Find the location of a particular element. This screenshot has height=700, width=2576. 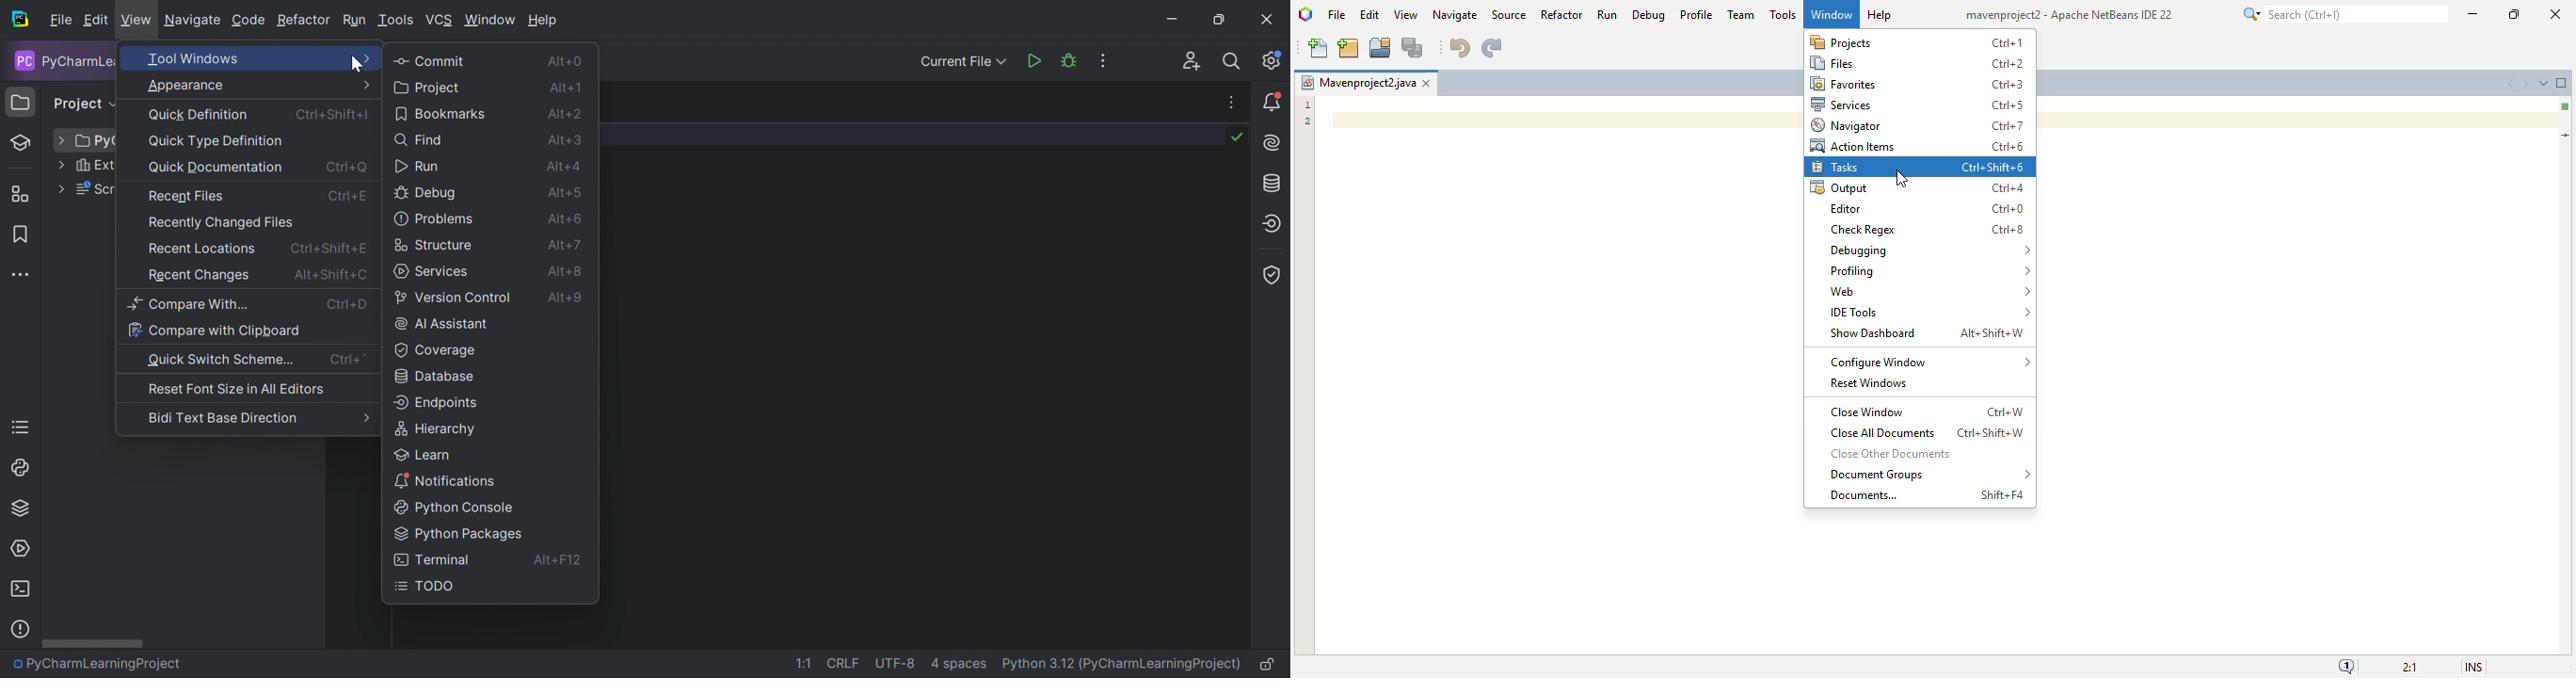

reset windows is located at coordinates (1869, 383).